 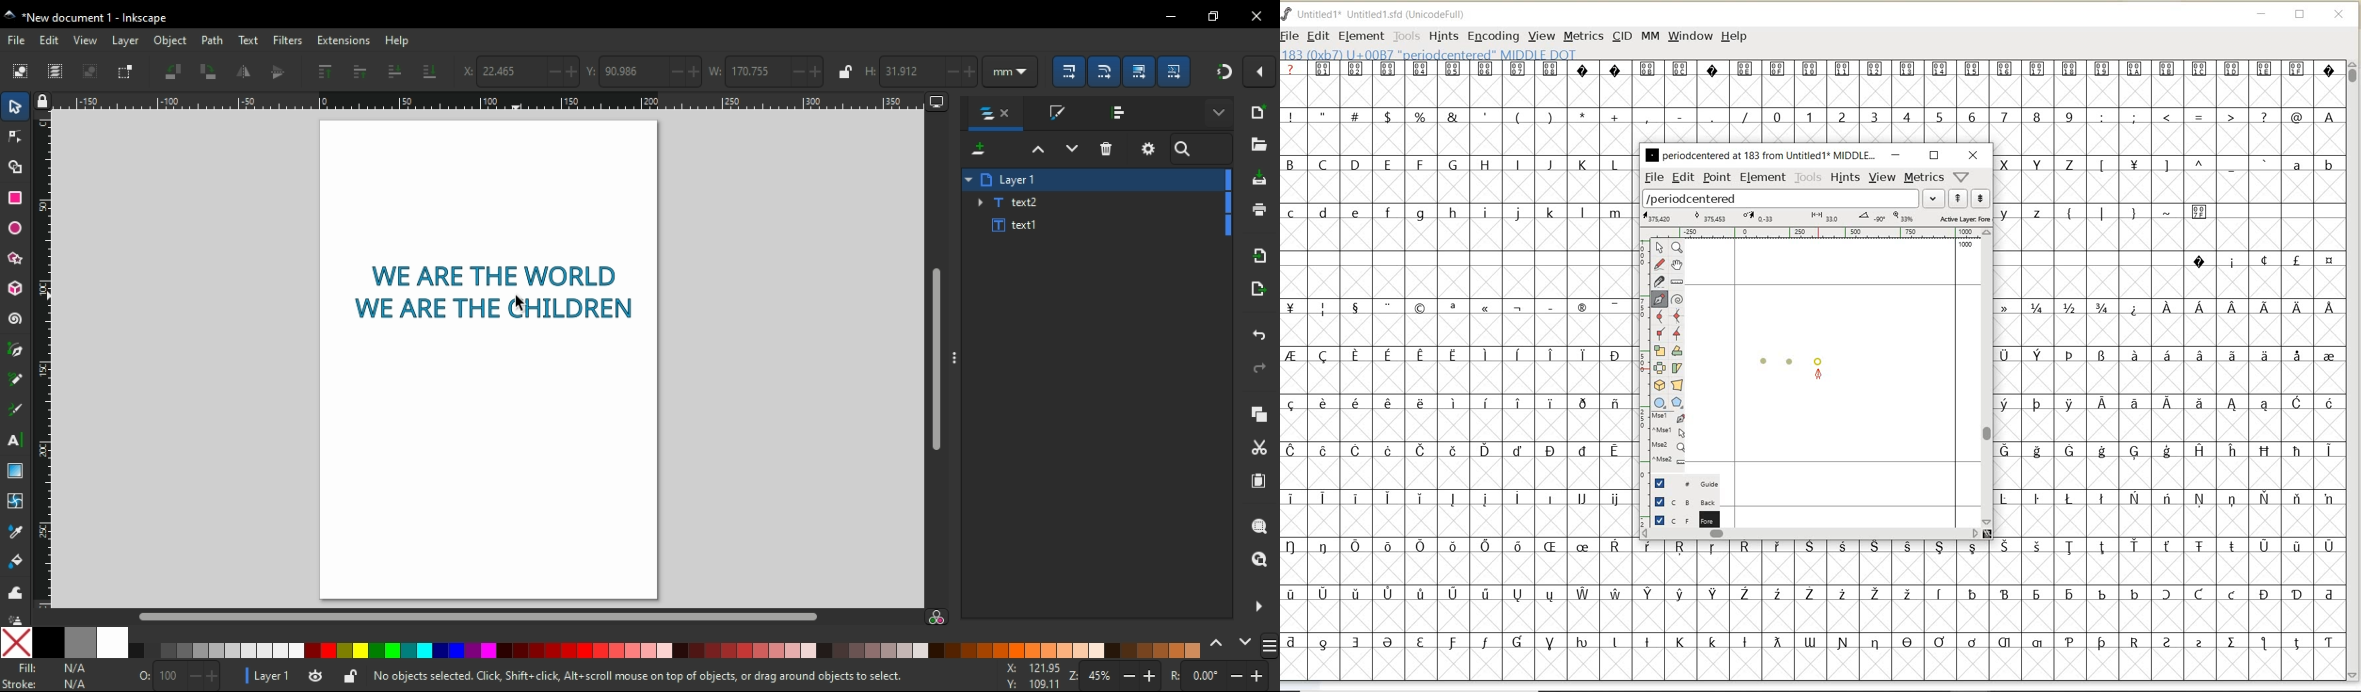 I want to click on white, so click(x=114, y=643).